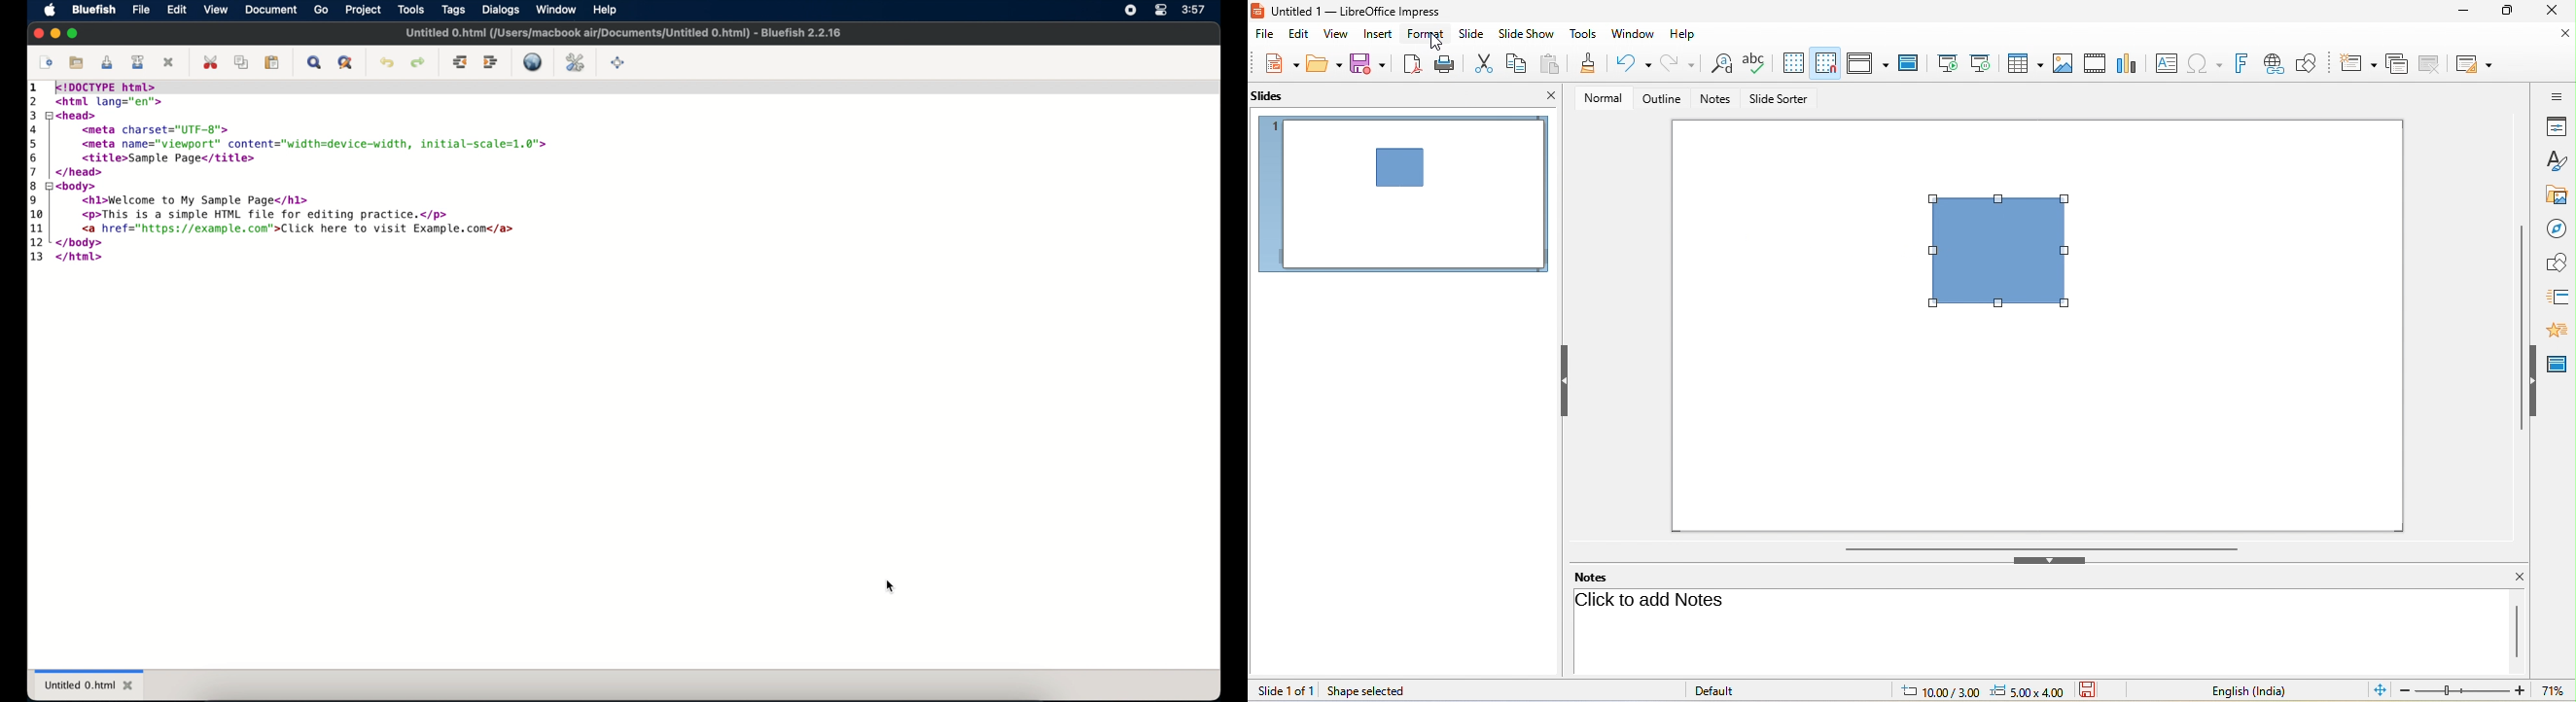  What do you see at coordinates (1782, 99) in the screenshot?
I see `slide sorter` at bounding box center [1782, 99].